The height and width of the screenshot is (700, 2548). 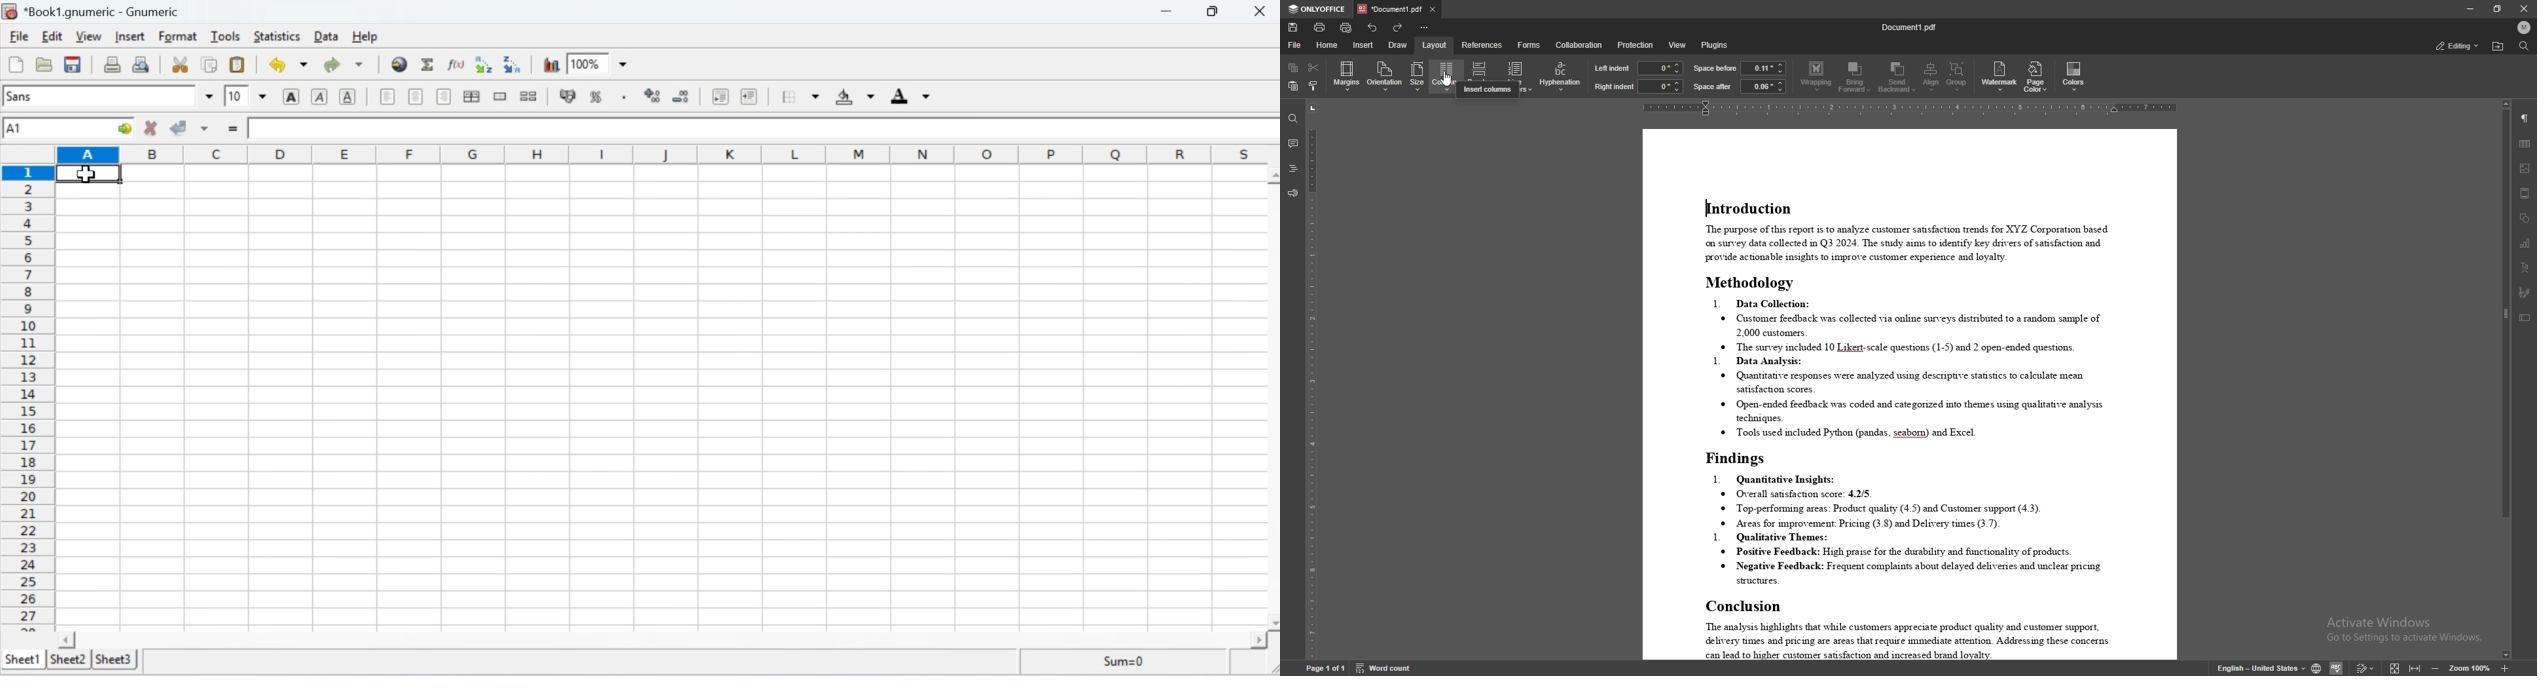 What do you see at coordinates (1958, 77) in the screenshot?
I see `group` at bounding box center [1958, 77].